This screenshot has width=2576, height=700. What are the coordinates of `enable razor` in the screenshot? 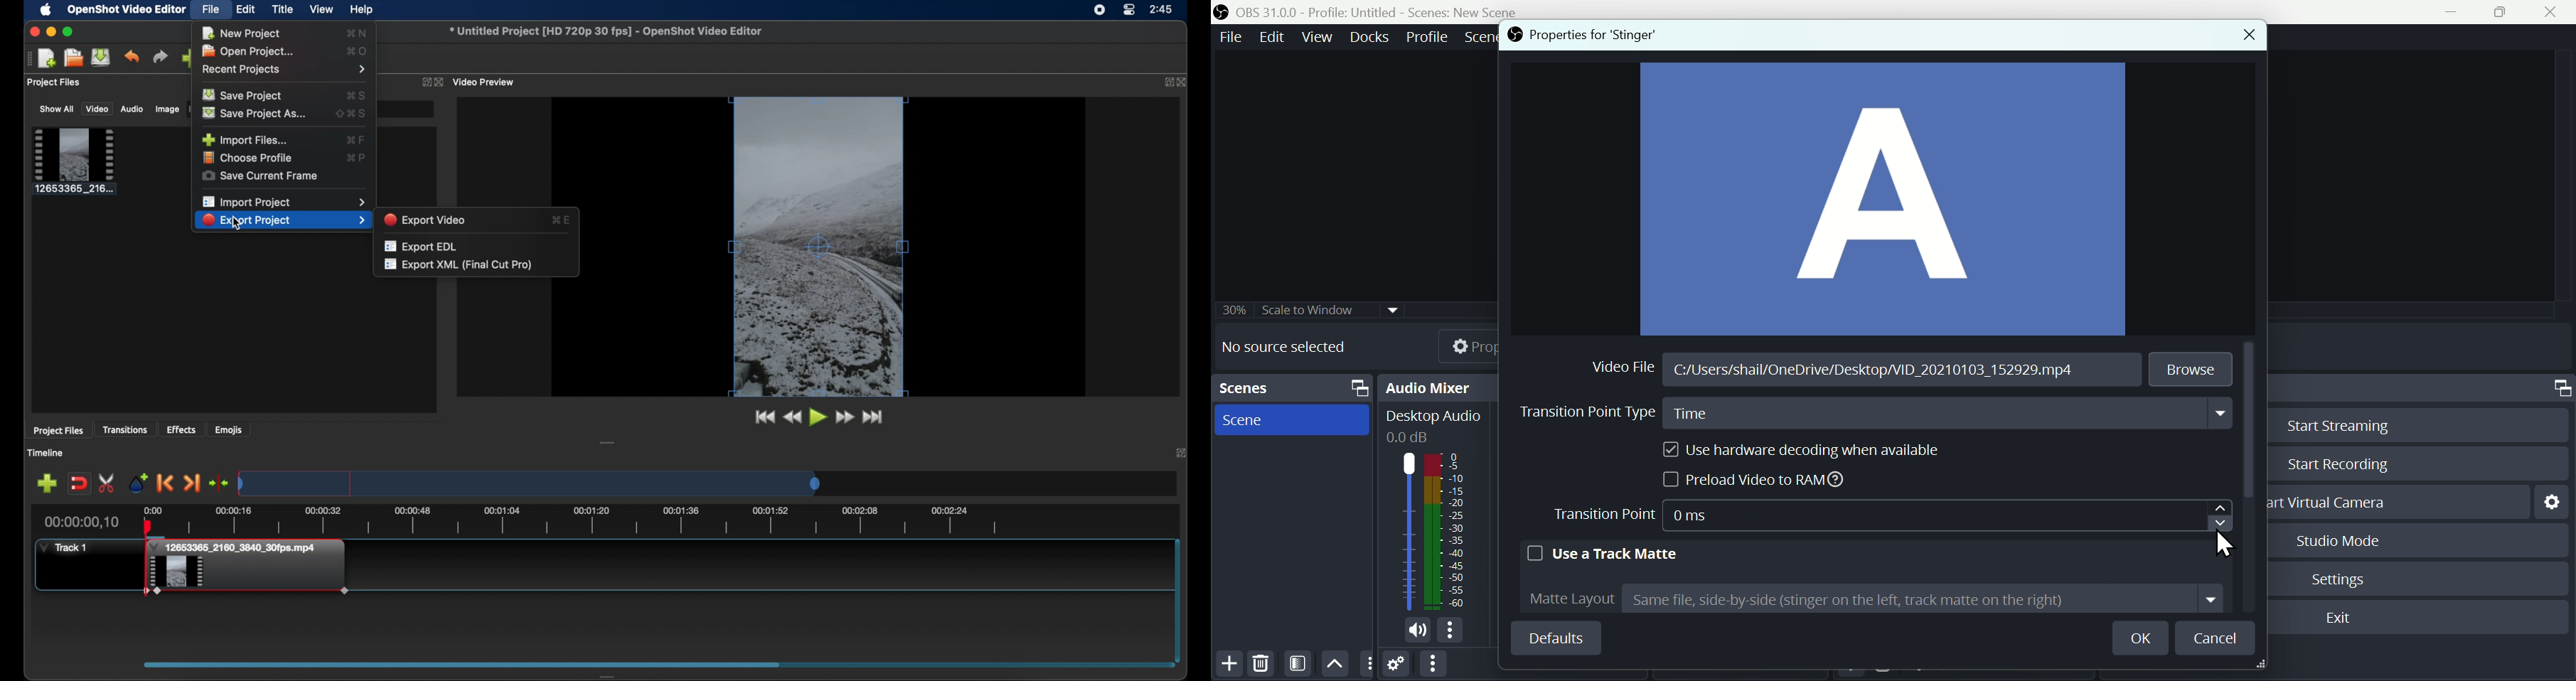 It's located at (108, 482).